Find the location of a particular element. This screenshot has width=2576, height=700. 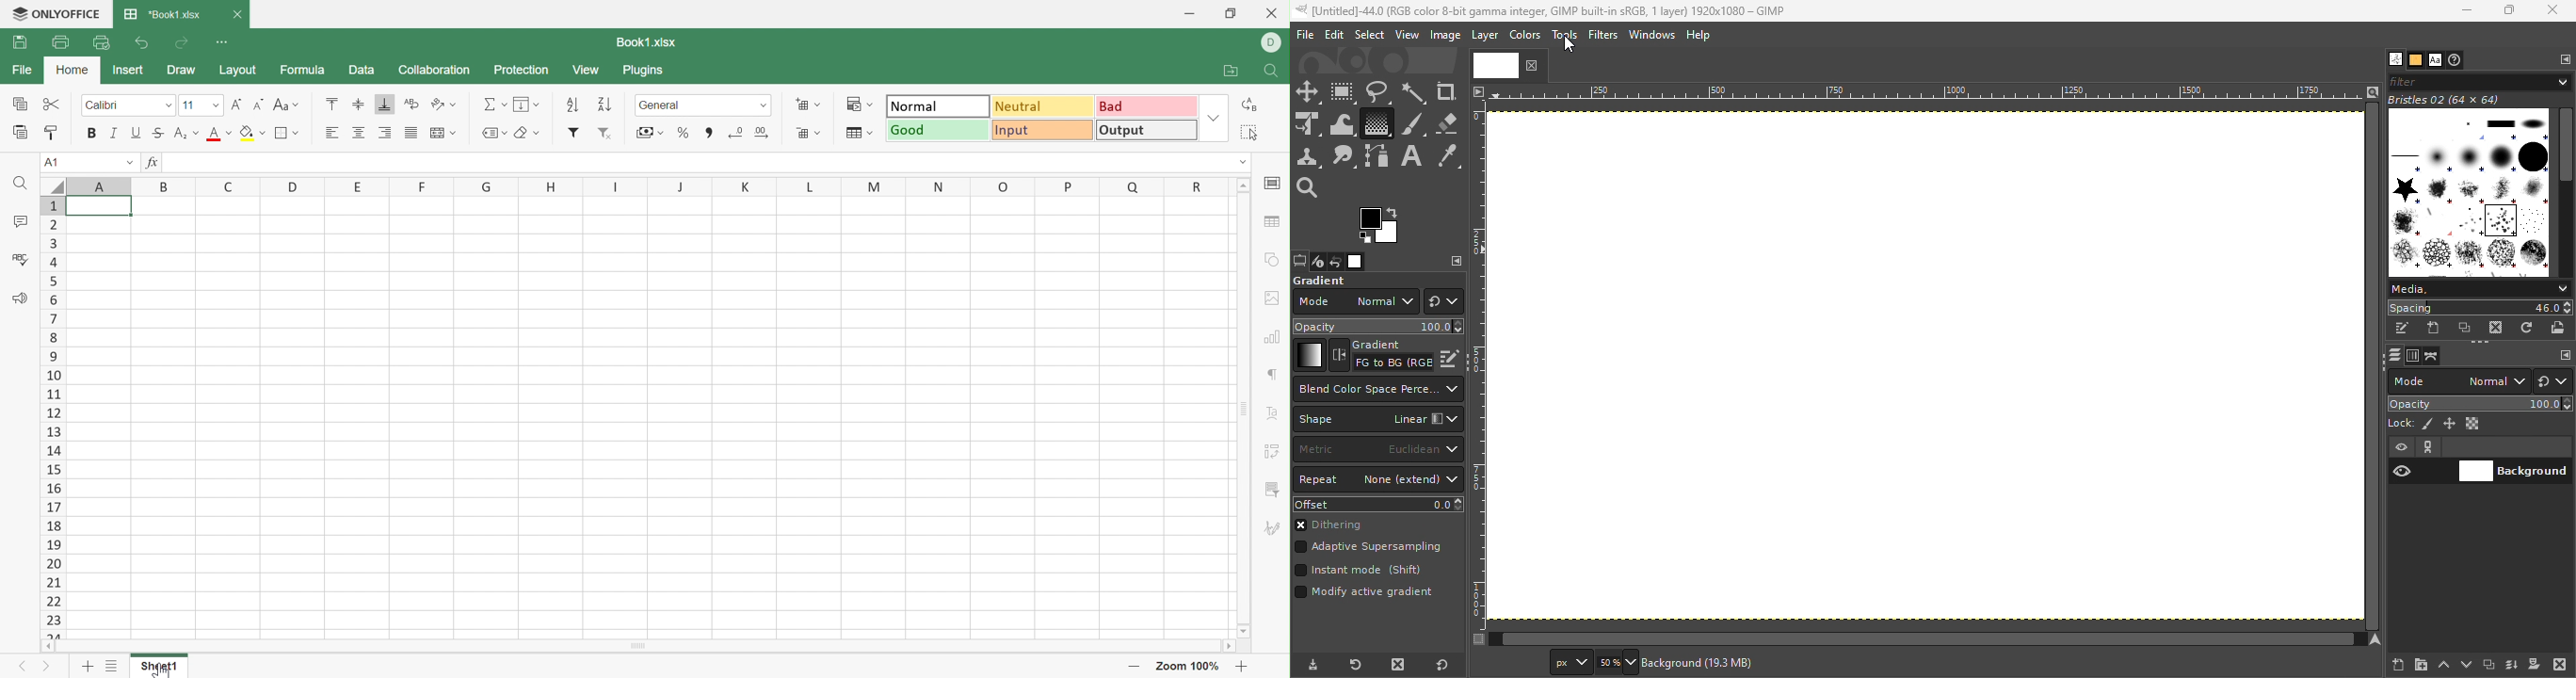

Quick Print is located at coordinates (101, 44).